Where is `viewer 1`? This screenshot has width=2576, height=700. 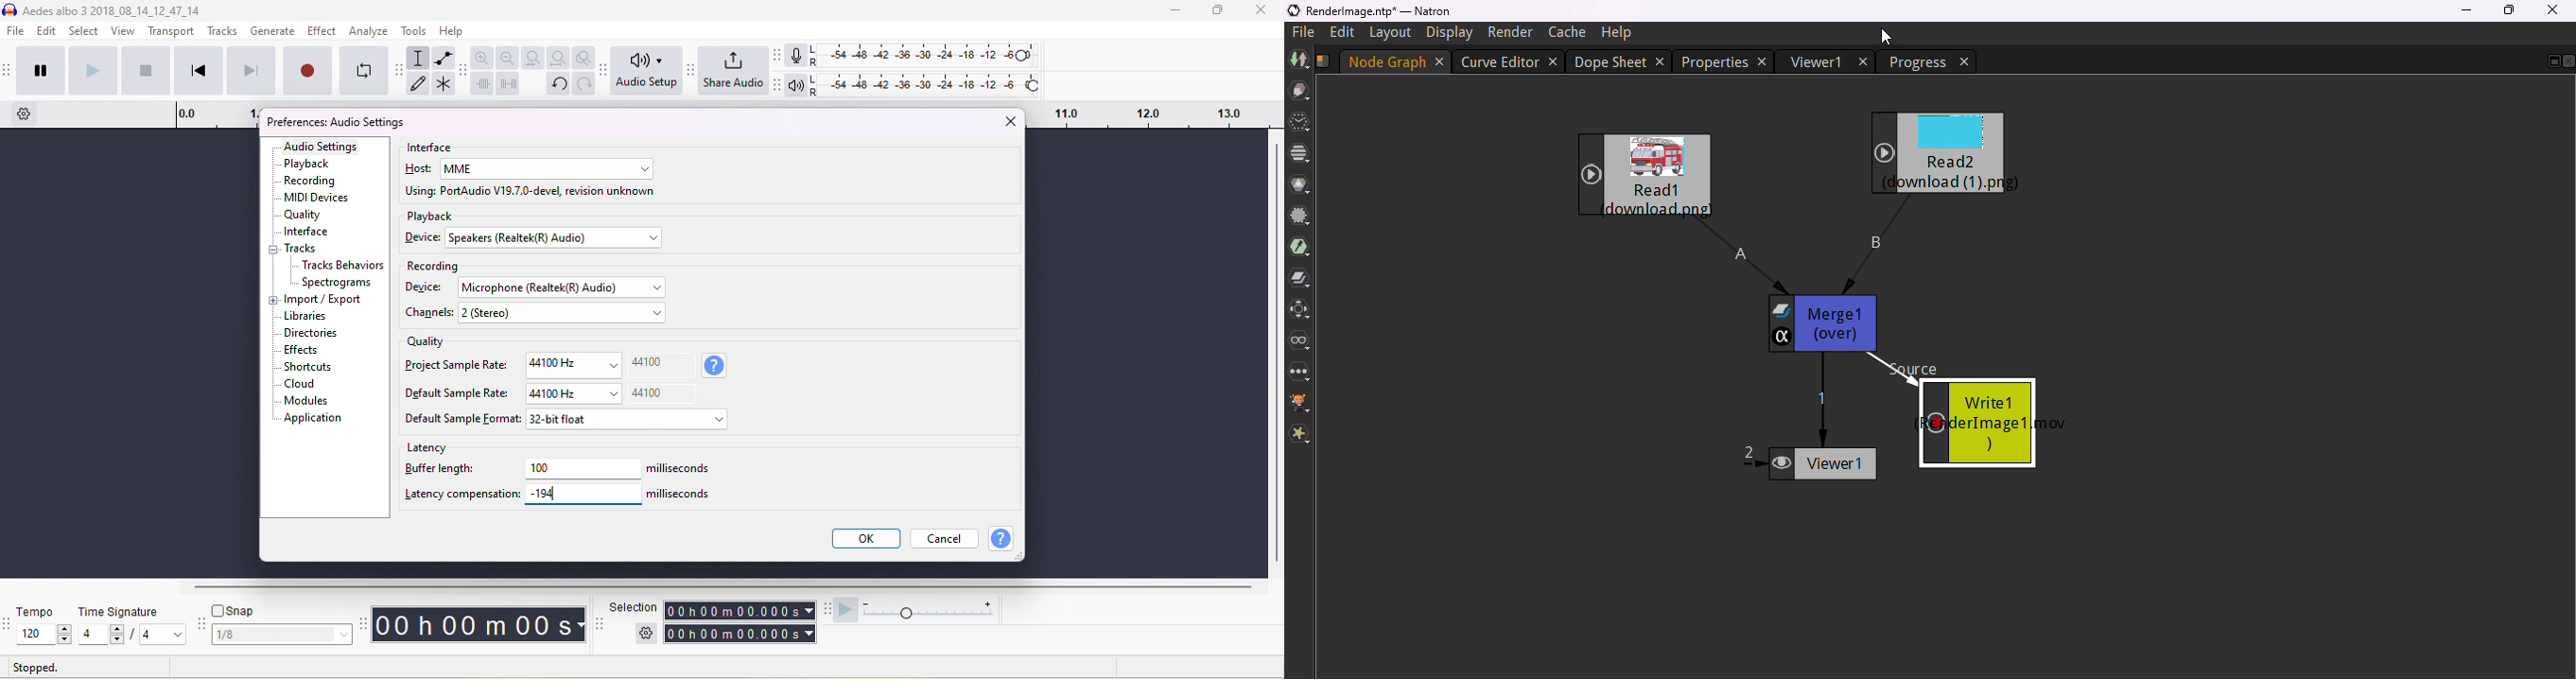
viewer 1 is located at coordinates (1824, 464).